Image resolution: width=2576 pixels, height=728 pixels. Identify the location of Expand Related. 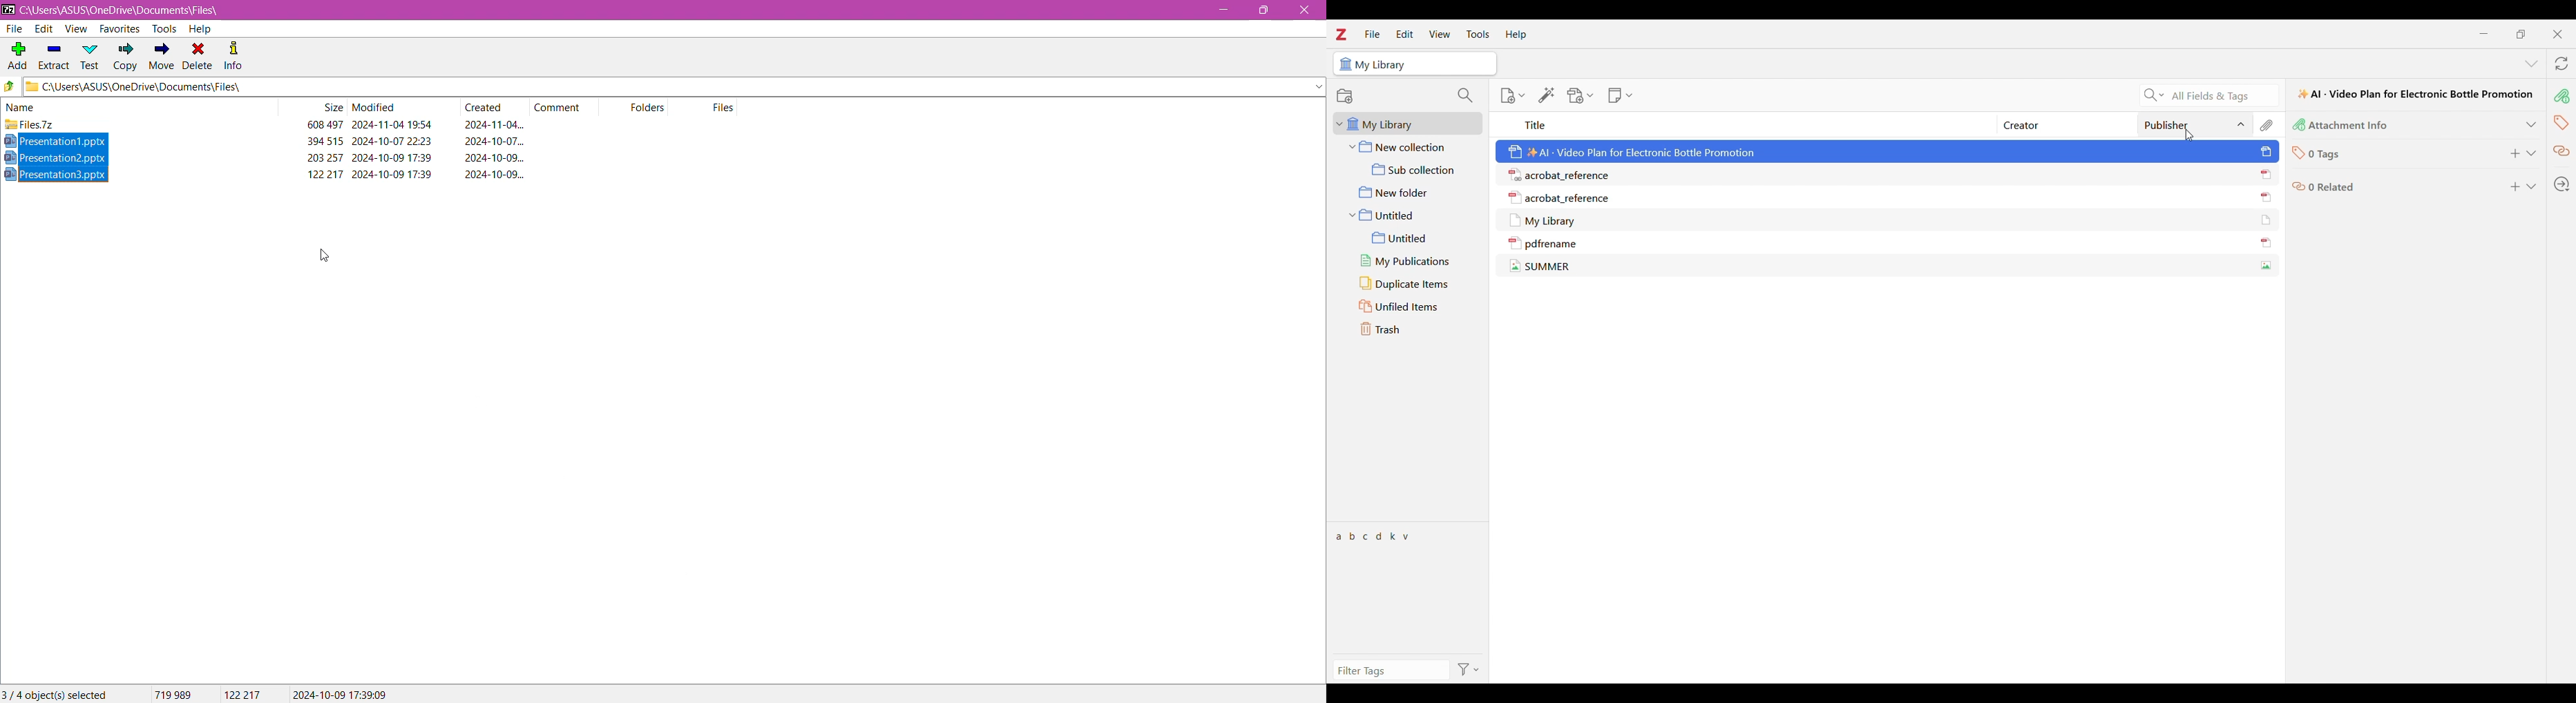
(2532, 186).